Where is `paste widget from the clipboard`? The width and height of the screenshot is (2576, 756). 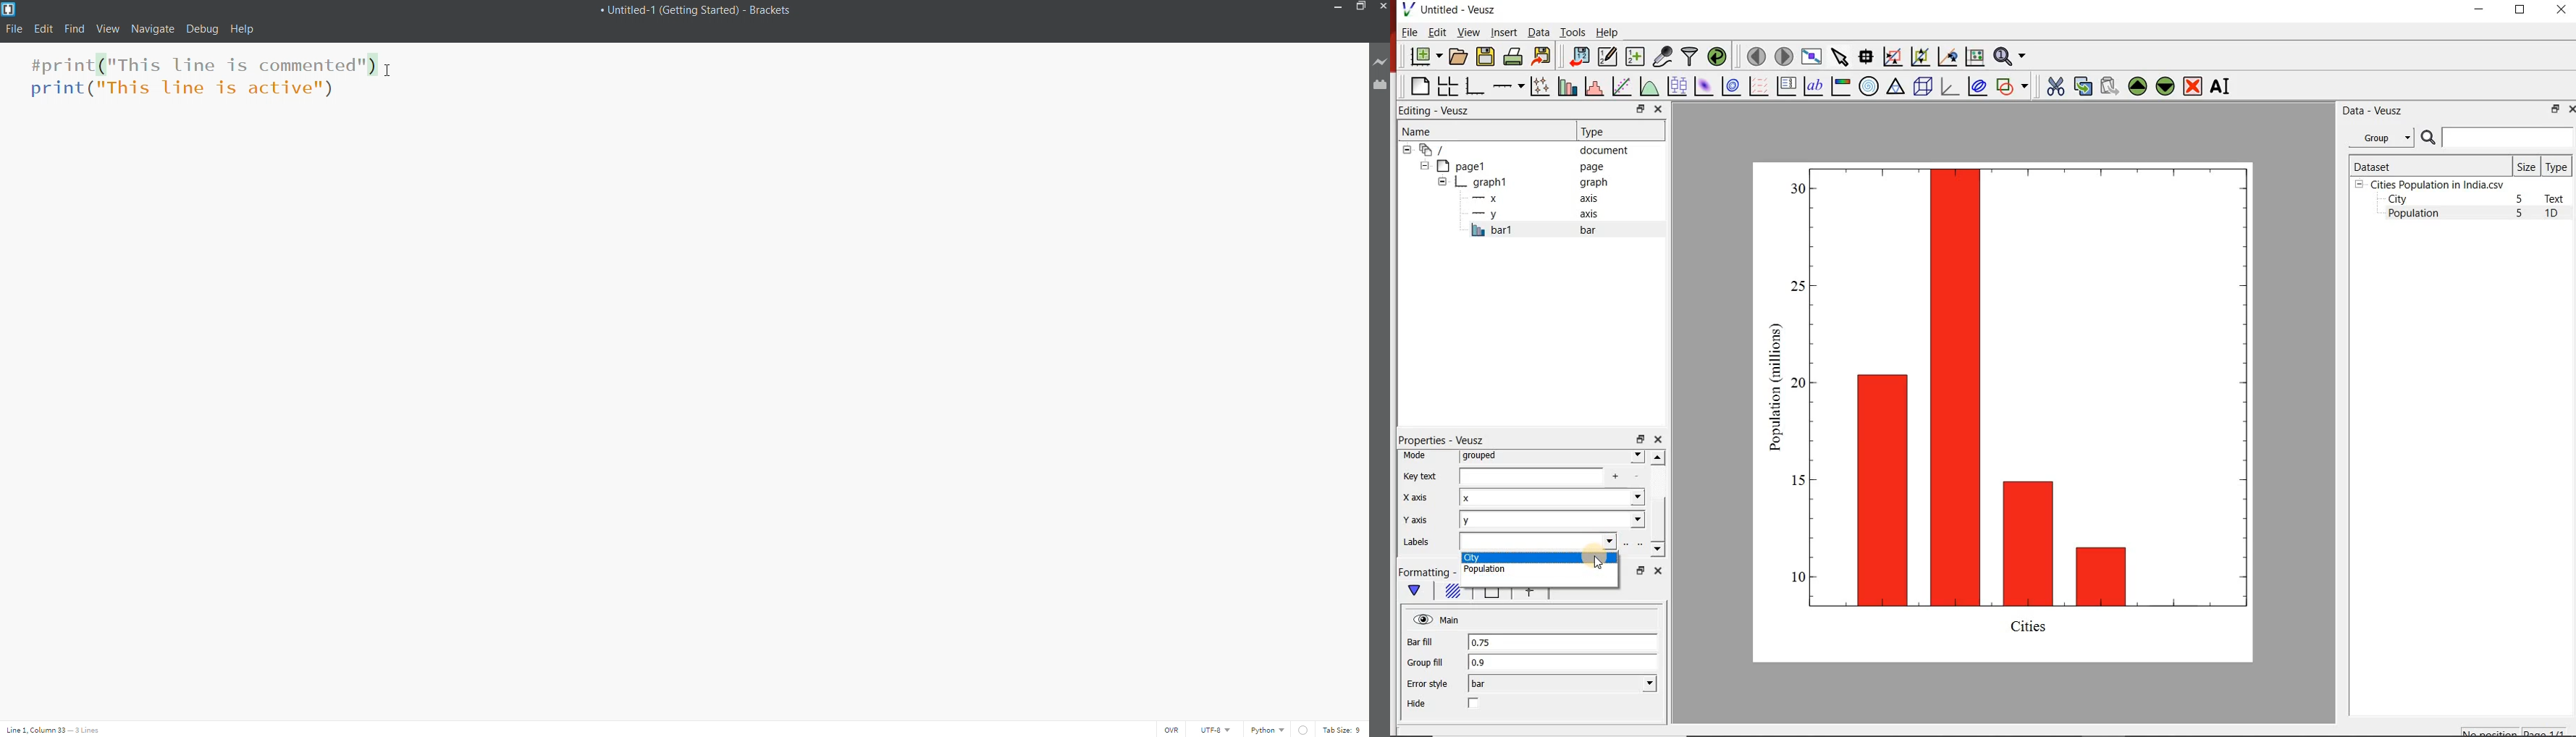
paste widget from the clipboard is located at coordinates (2109, 86).